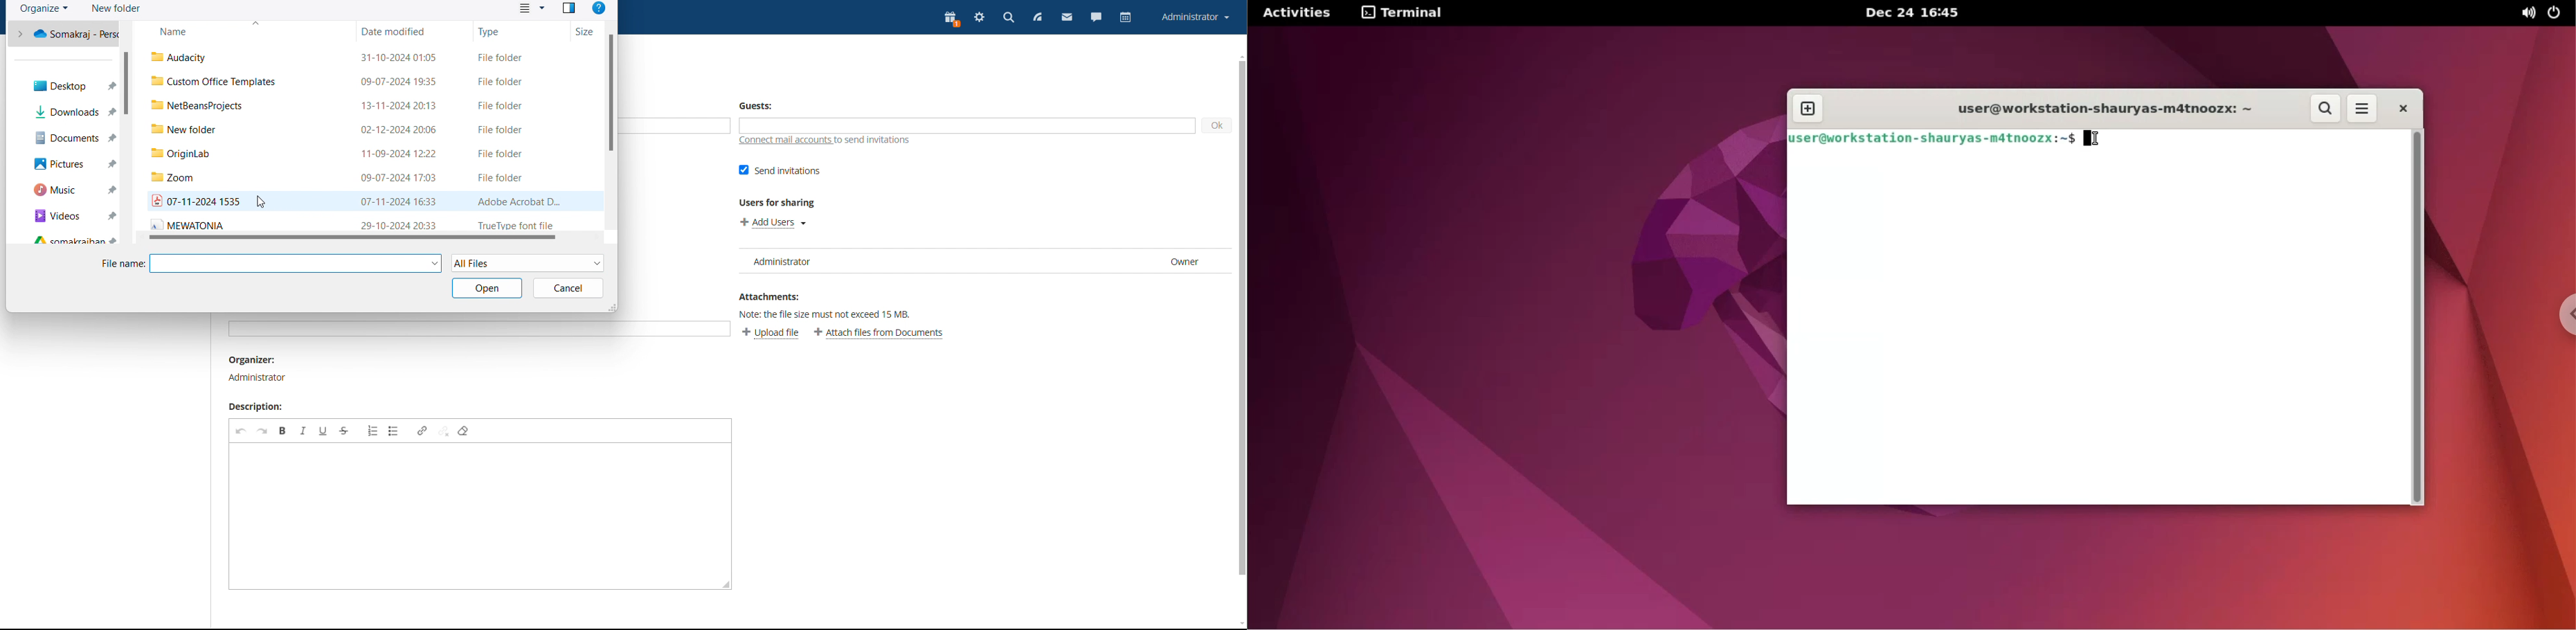 This screenshot has height=644, width=2576. Describe the element at coordinates (266, 202) in the screenshot. I see `cursor` at that location.